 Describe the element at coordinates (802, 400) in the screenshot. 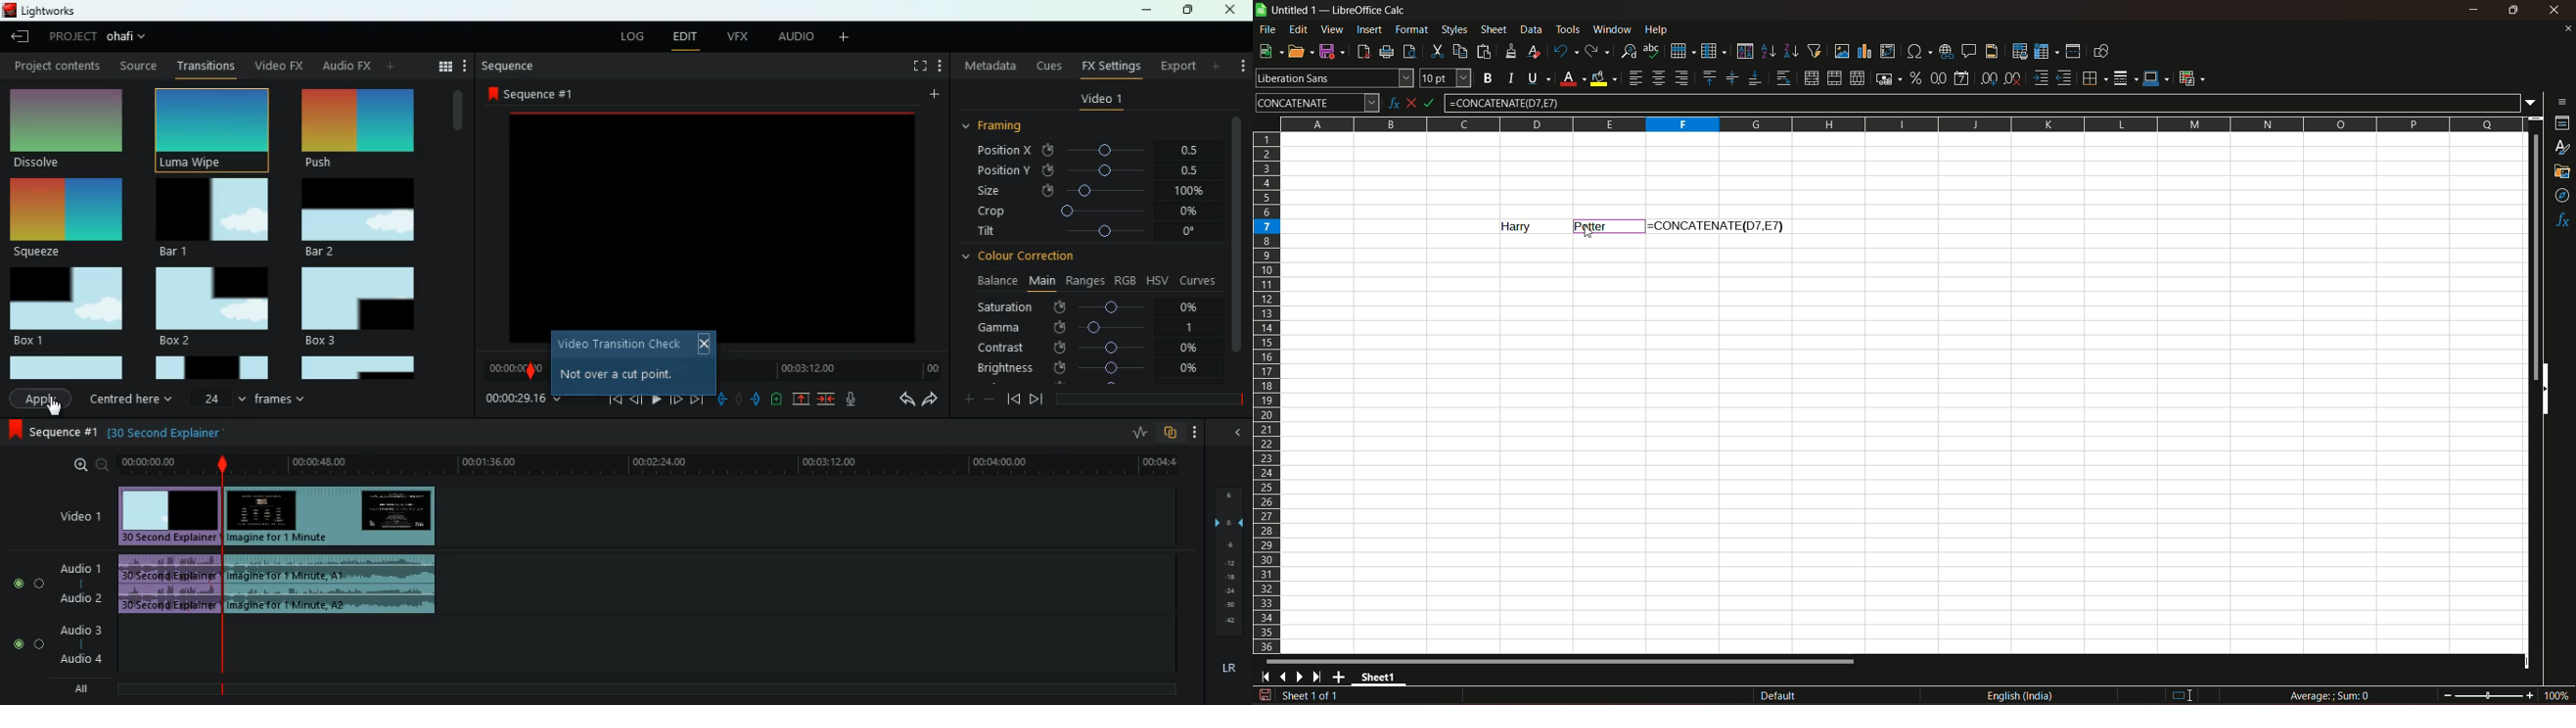

I see `up` at that location.